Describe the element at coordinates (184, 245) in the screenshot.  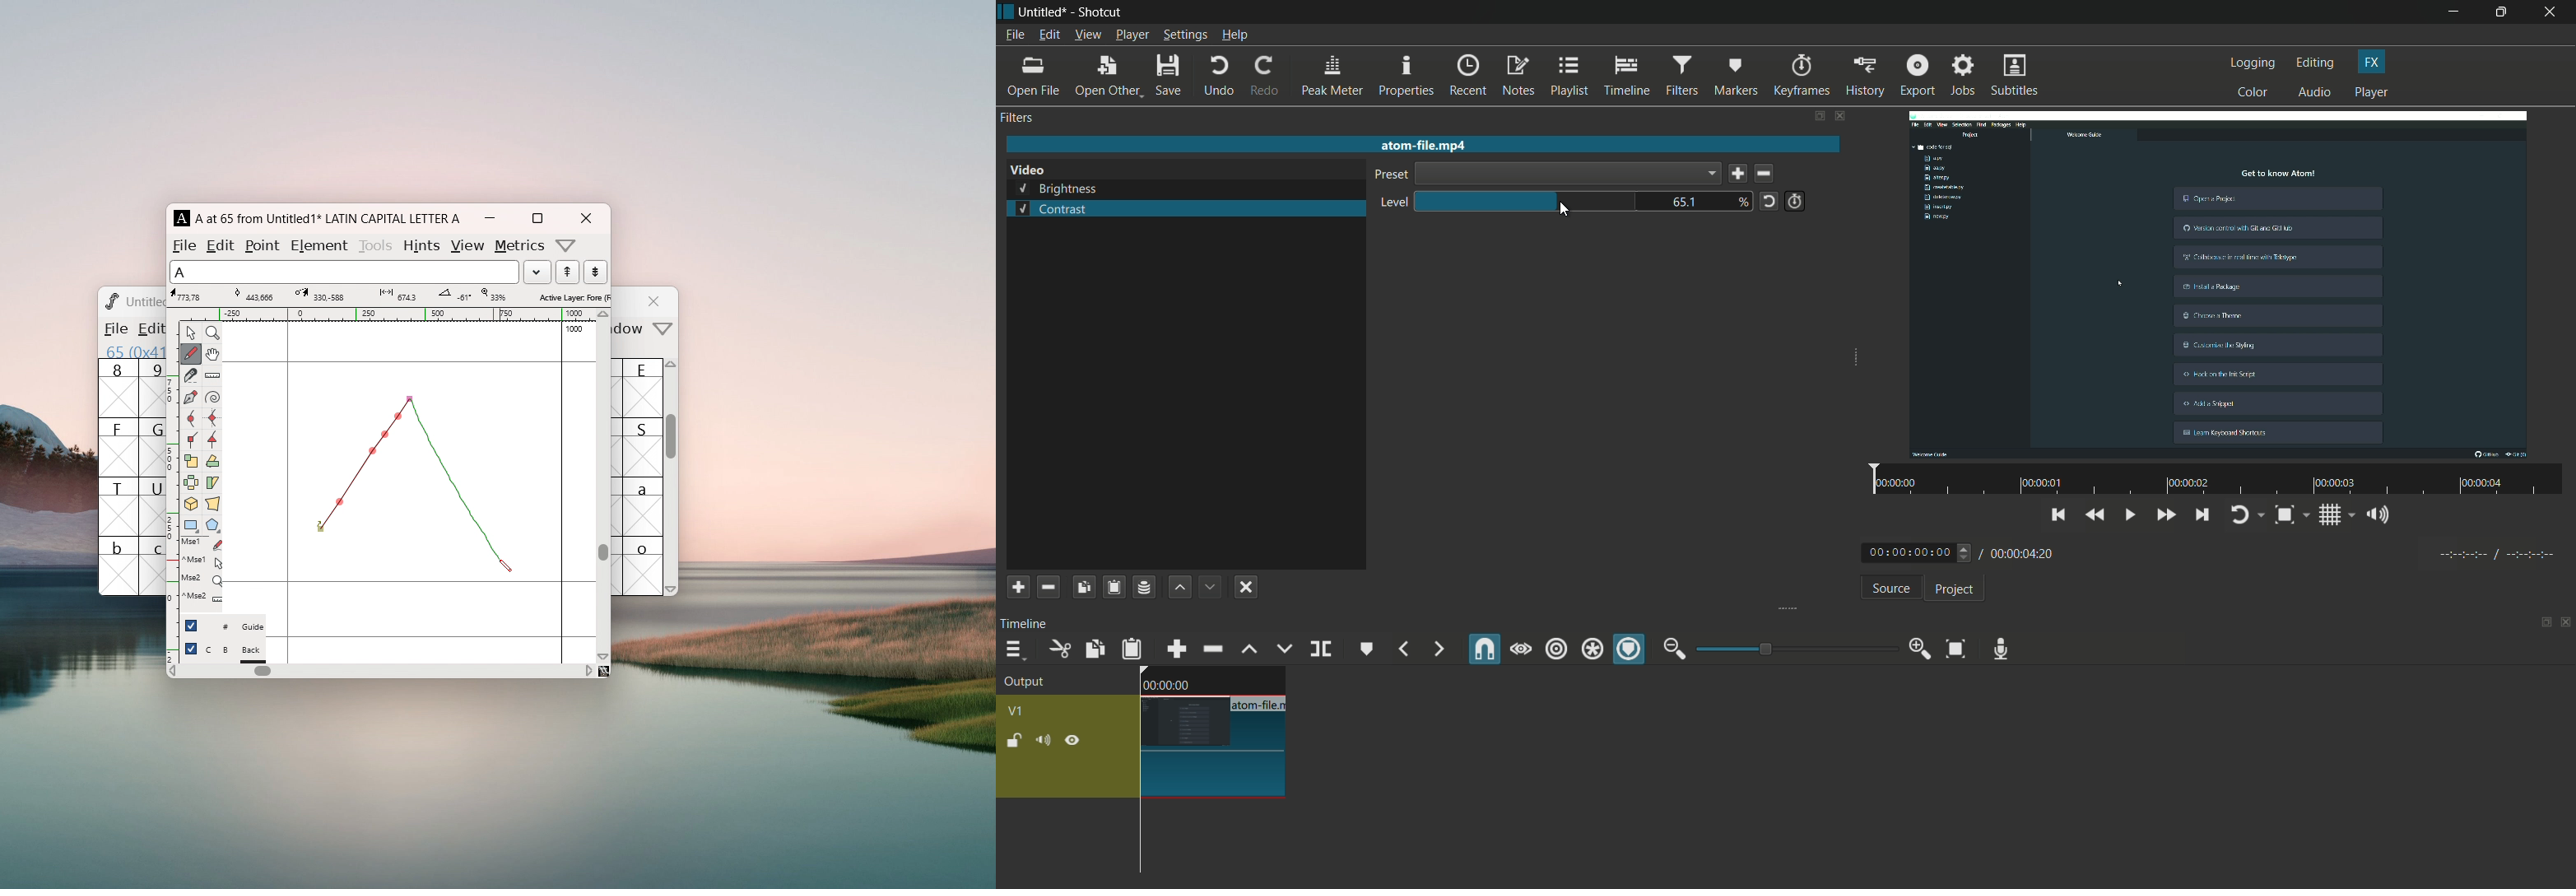
I see `file` at that location.